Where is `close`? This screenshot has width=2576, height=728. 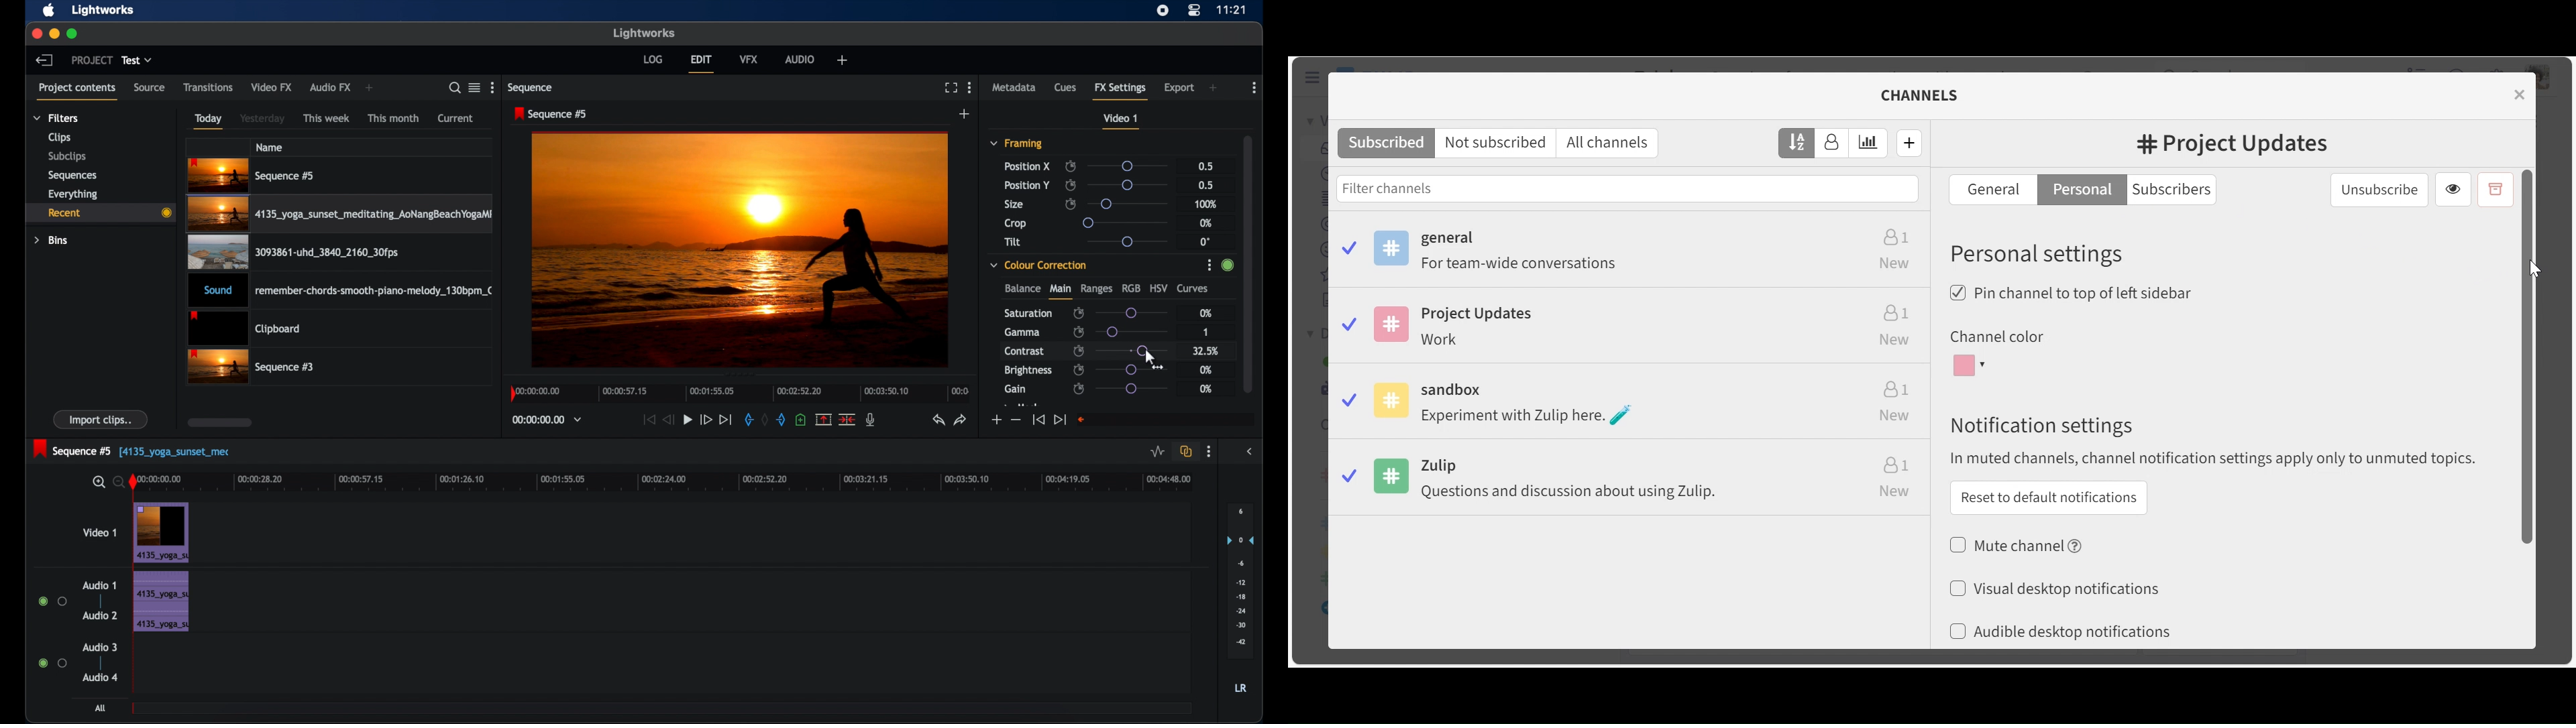
close is located at coordinates (36, 33).